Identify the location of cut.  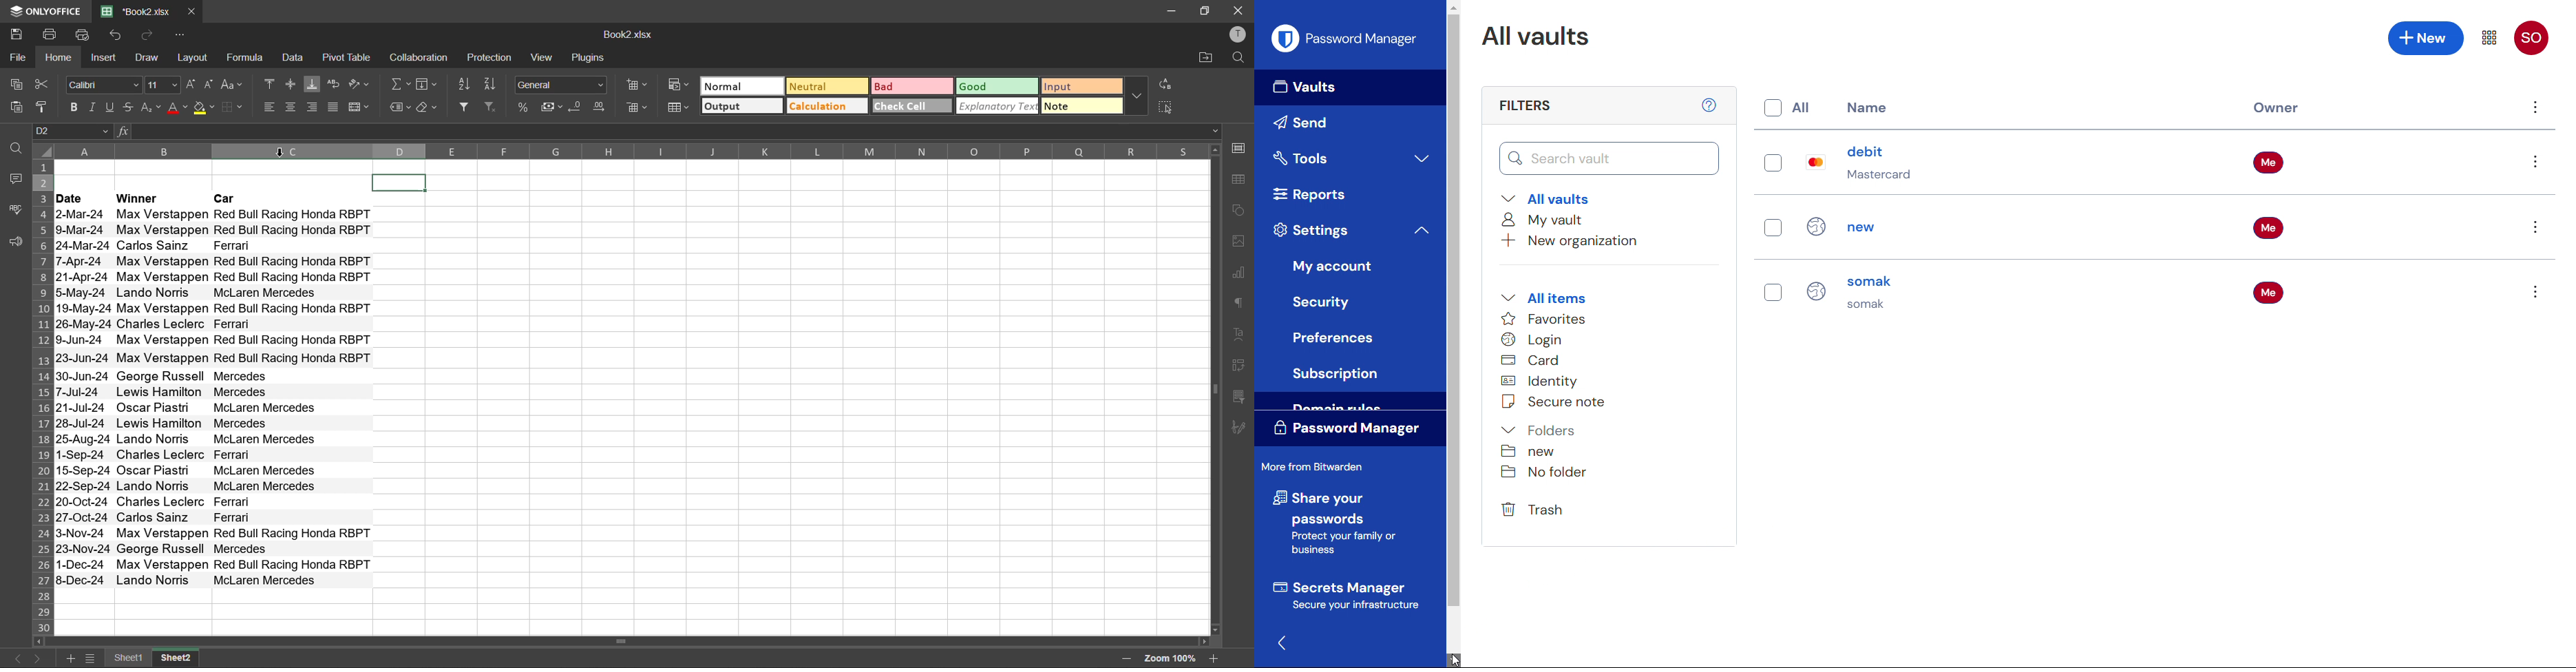
(41, 84).